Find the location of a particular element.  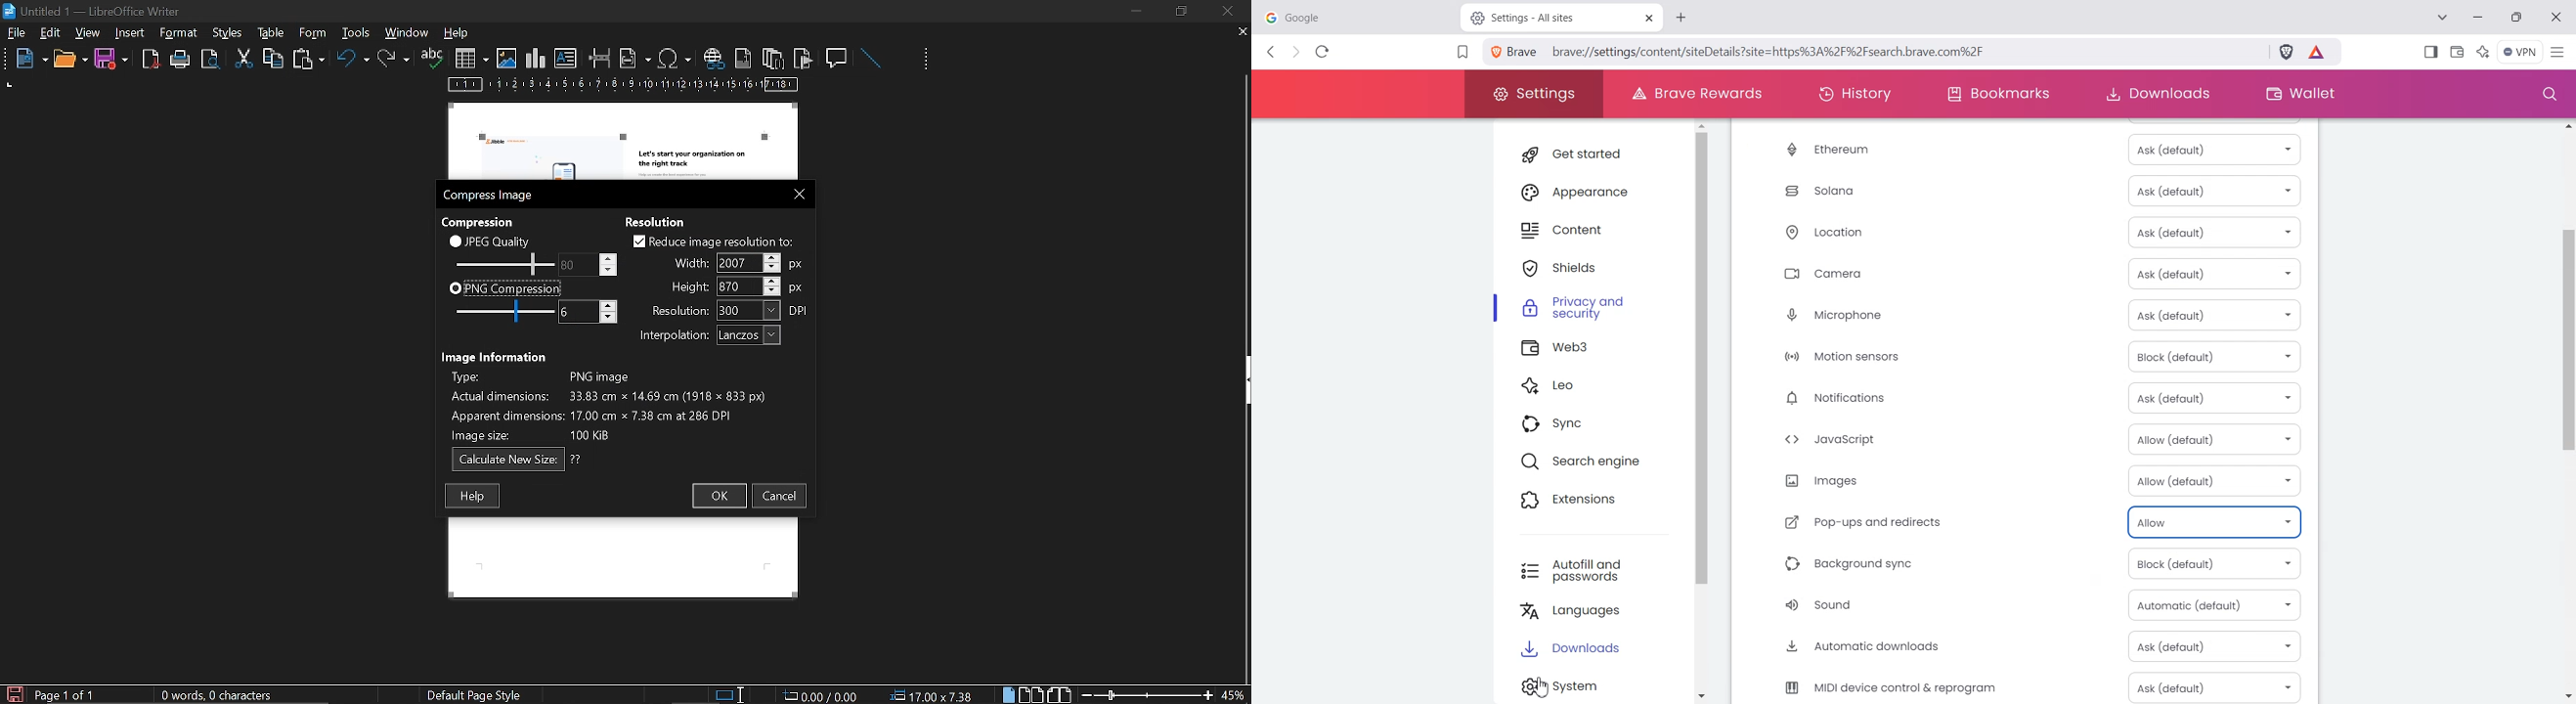

jpeg quality scale is located at coordinates (502, 263).